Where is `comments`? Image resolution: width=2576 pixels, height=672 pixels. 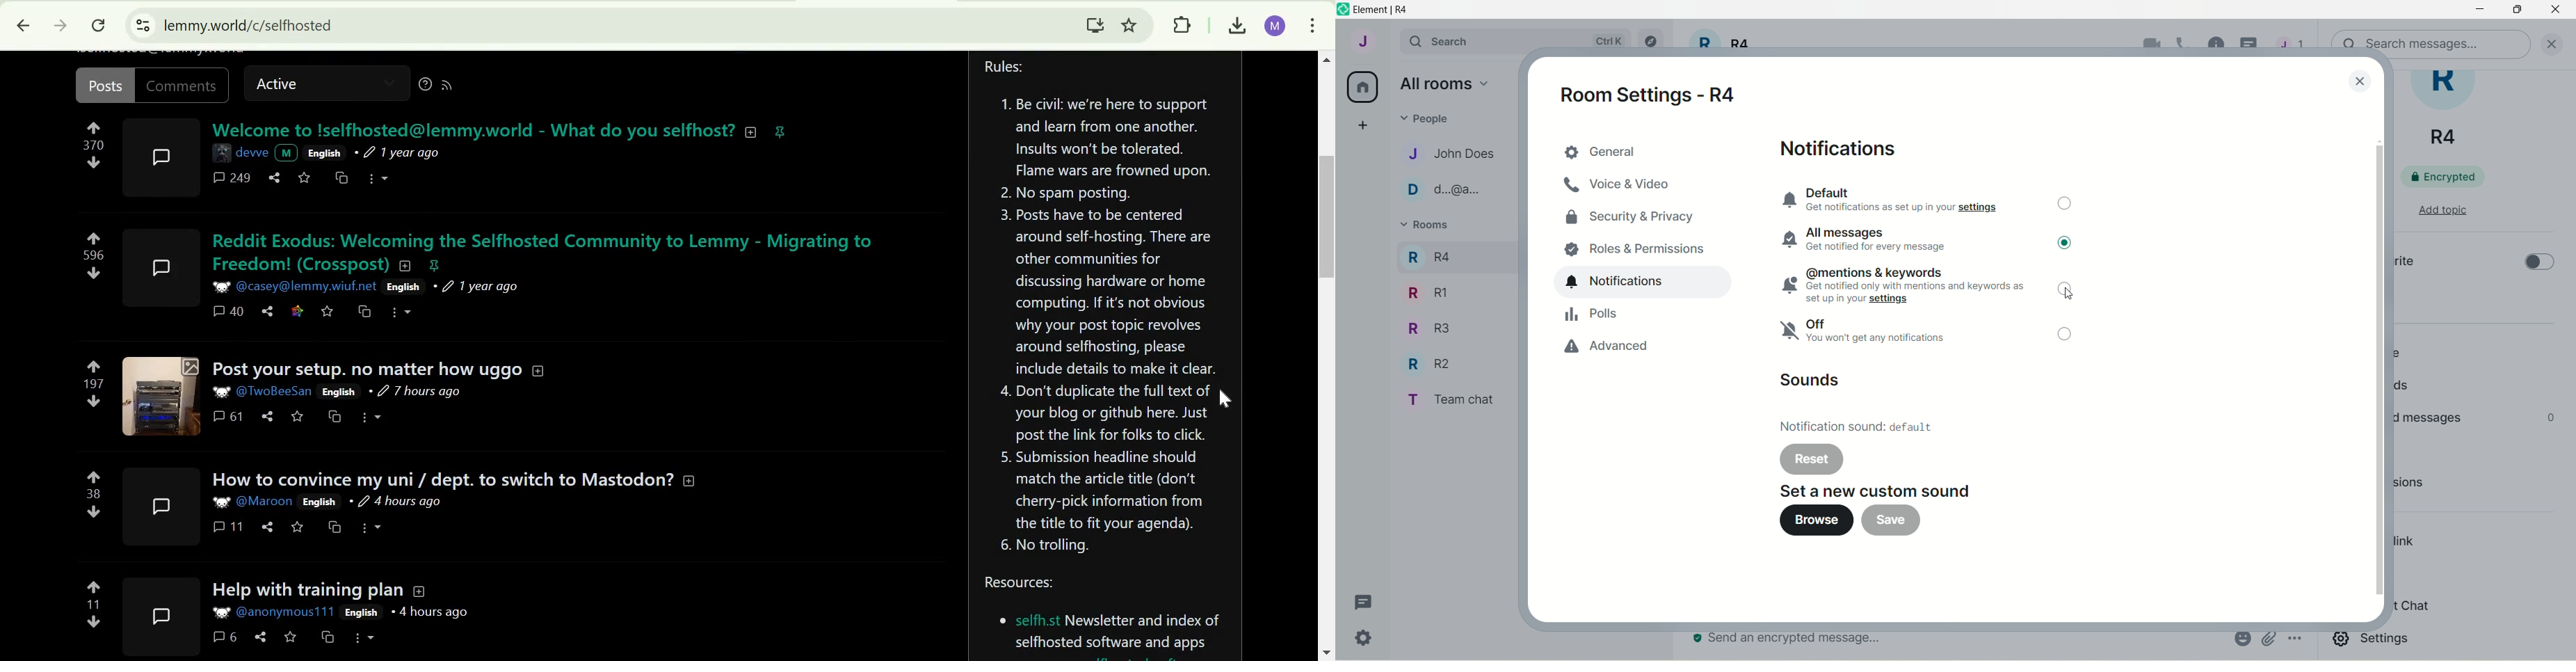 comments is located at coordinates (186, 85).